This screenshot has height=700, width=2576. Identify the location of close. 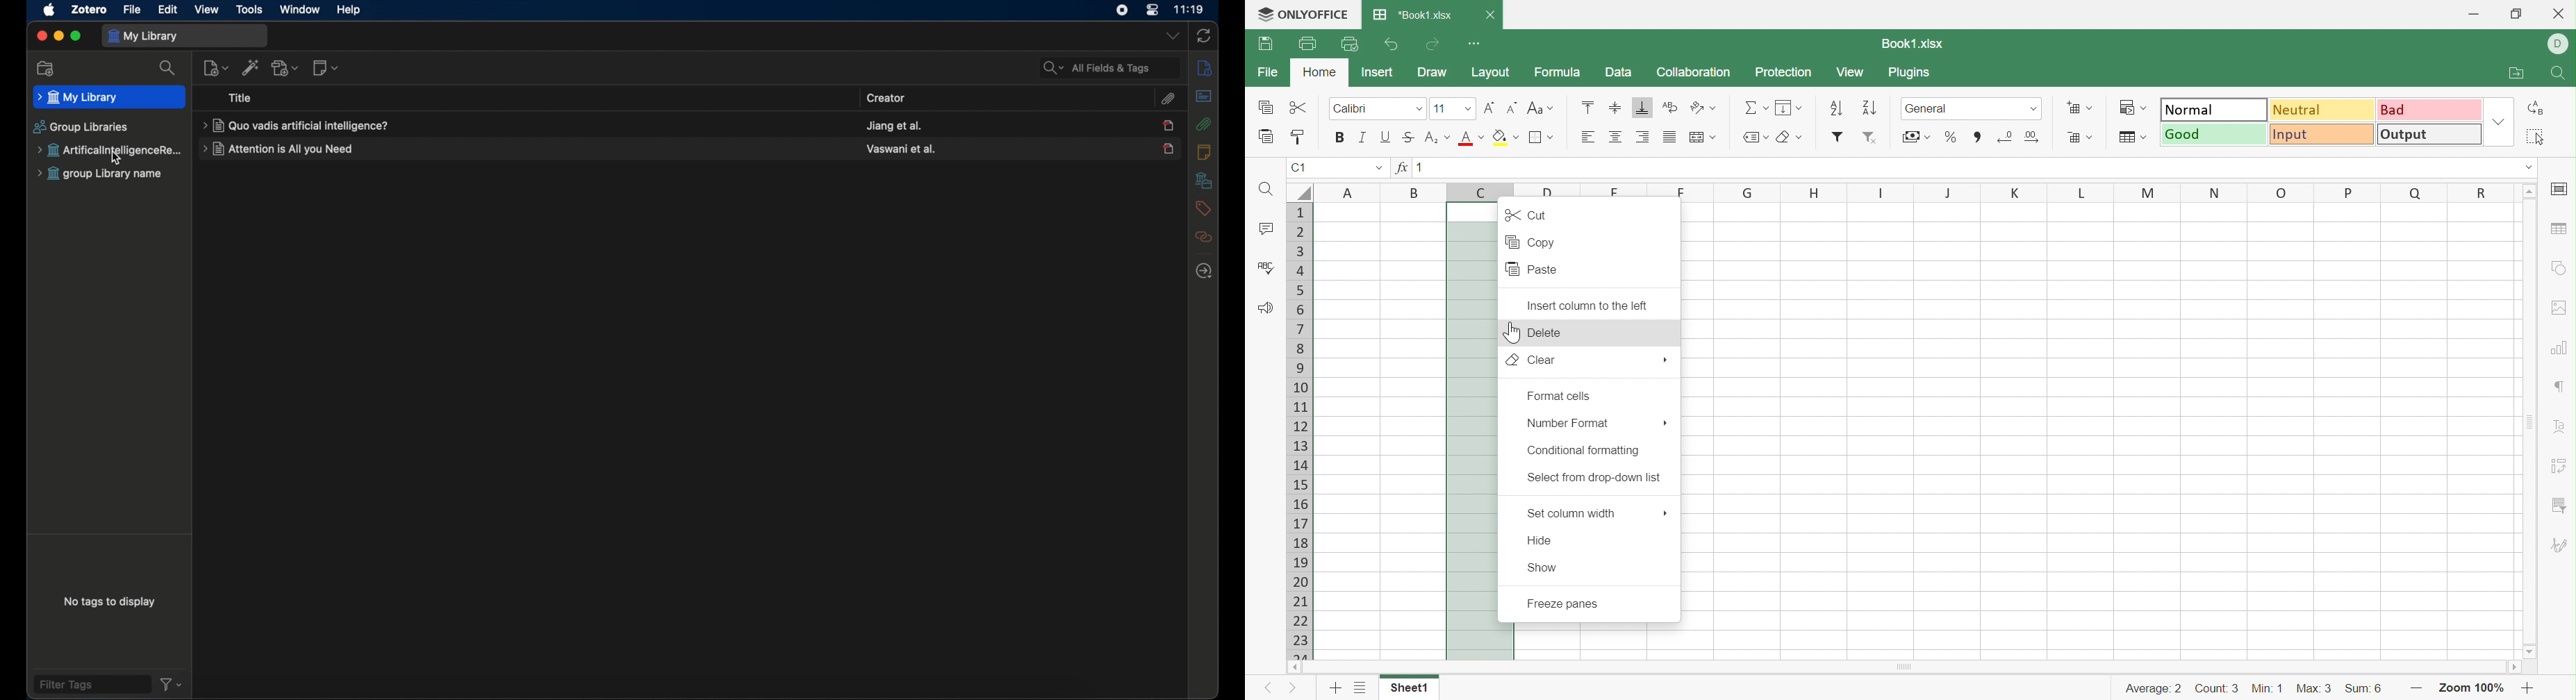
(40, 37).